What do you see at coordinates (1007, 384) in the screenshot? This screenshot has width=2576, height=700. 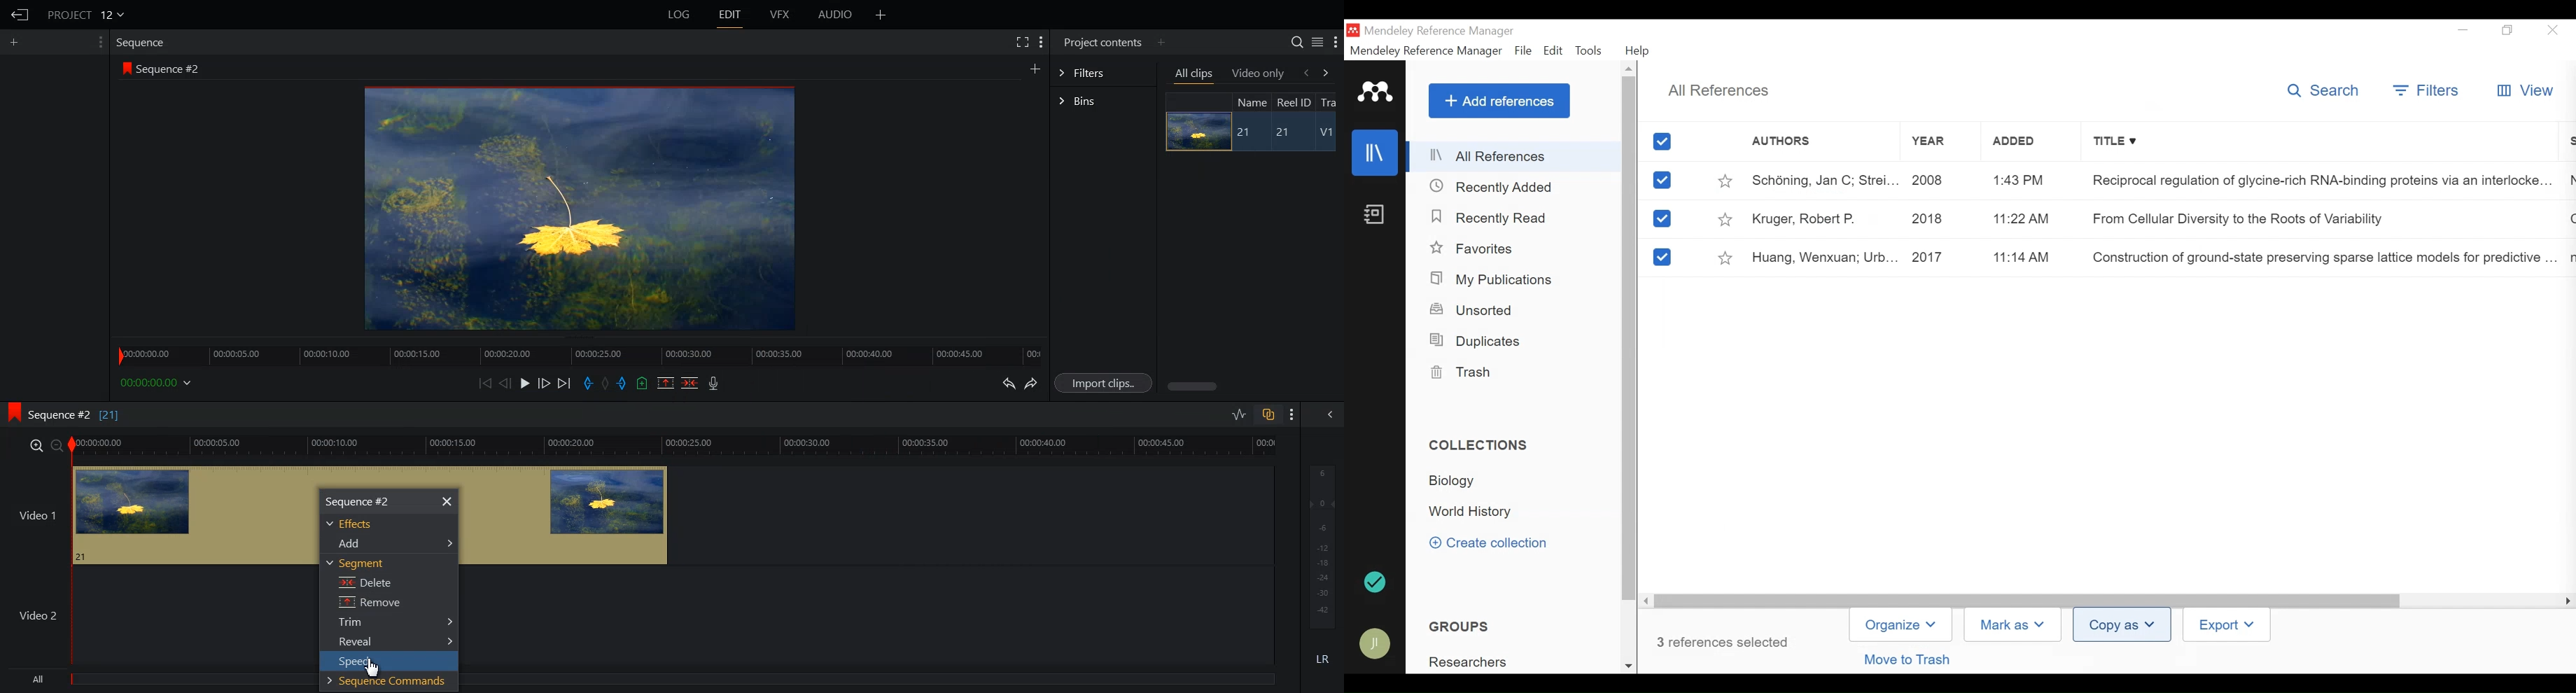 I see `Undo` at bounding box center [1007, 384].